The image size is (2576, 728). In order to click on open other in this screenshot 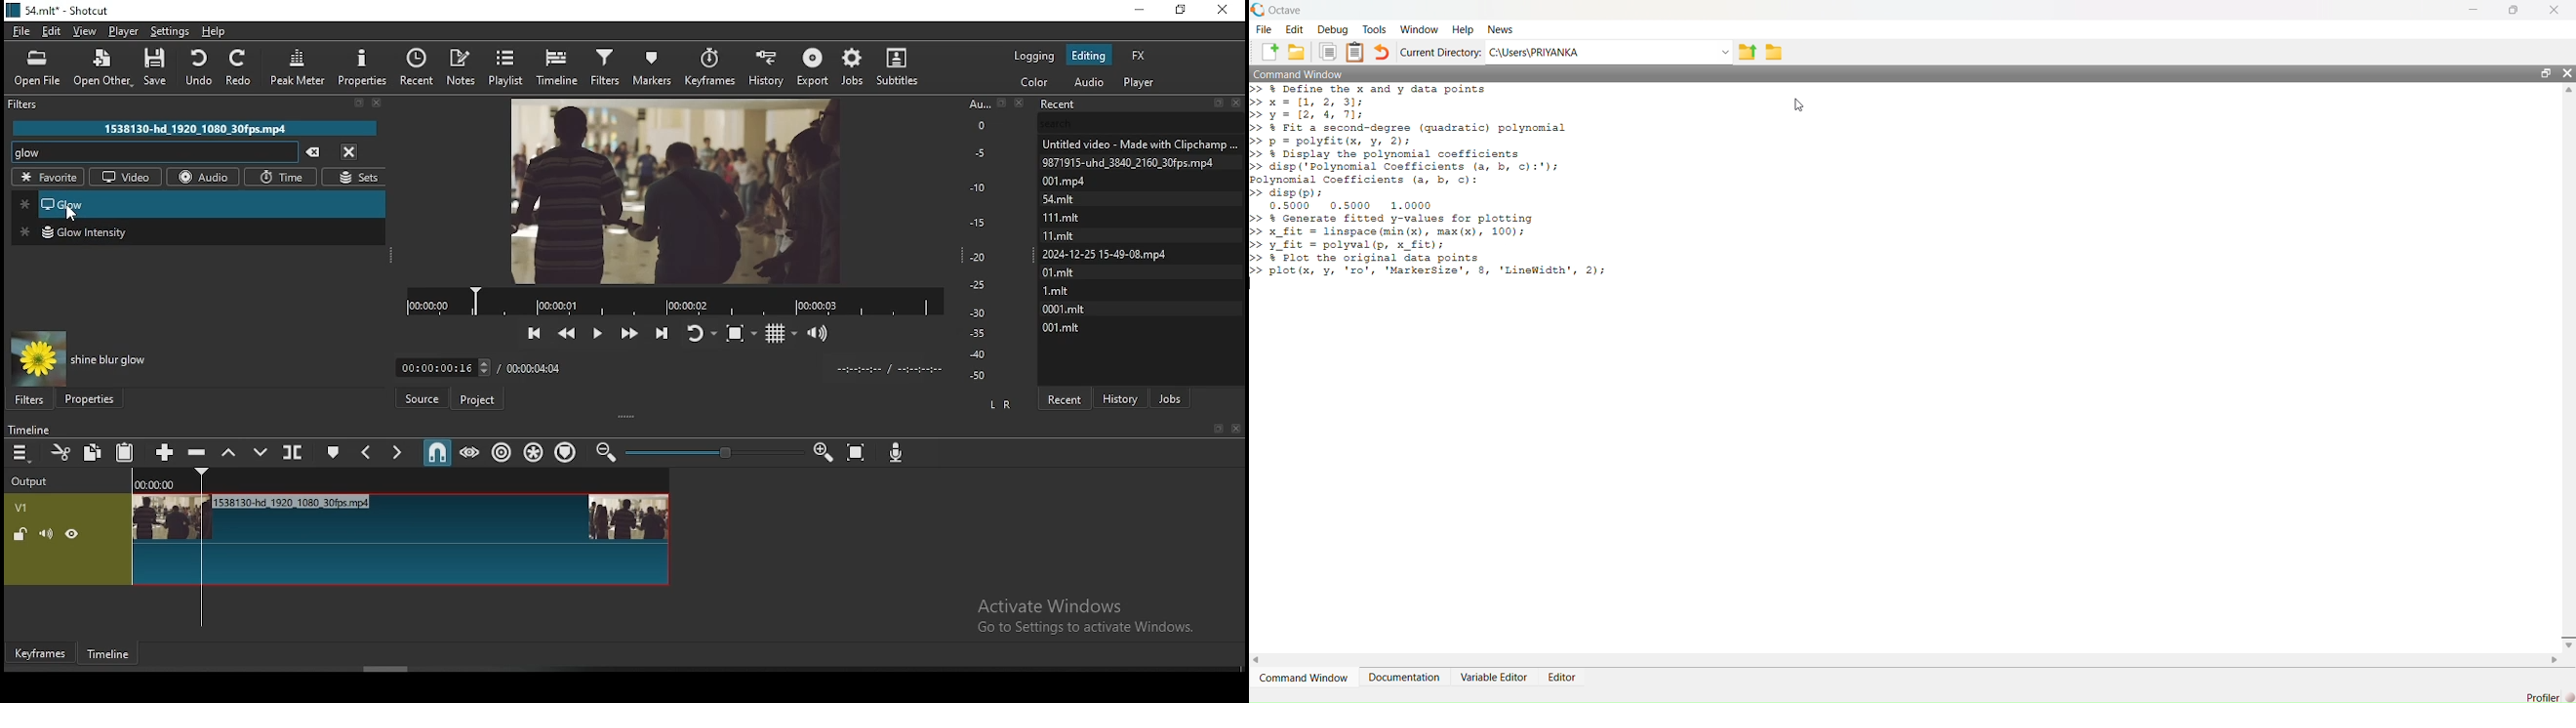, I will do `click(101, 69)`.